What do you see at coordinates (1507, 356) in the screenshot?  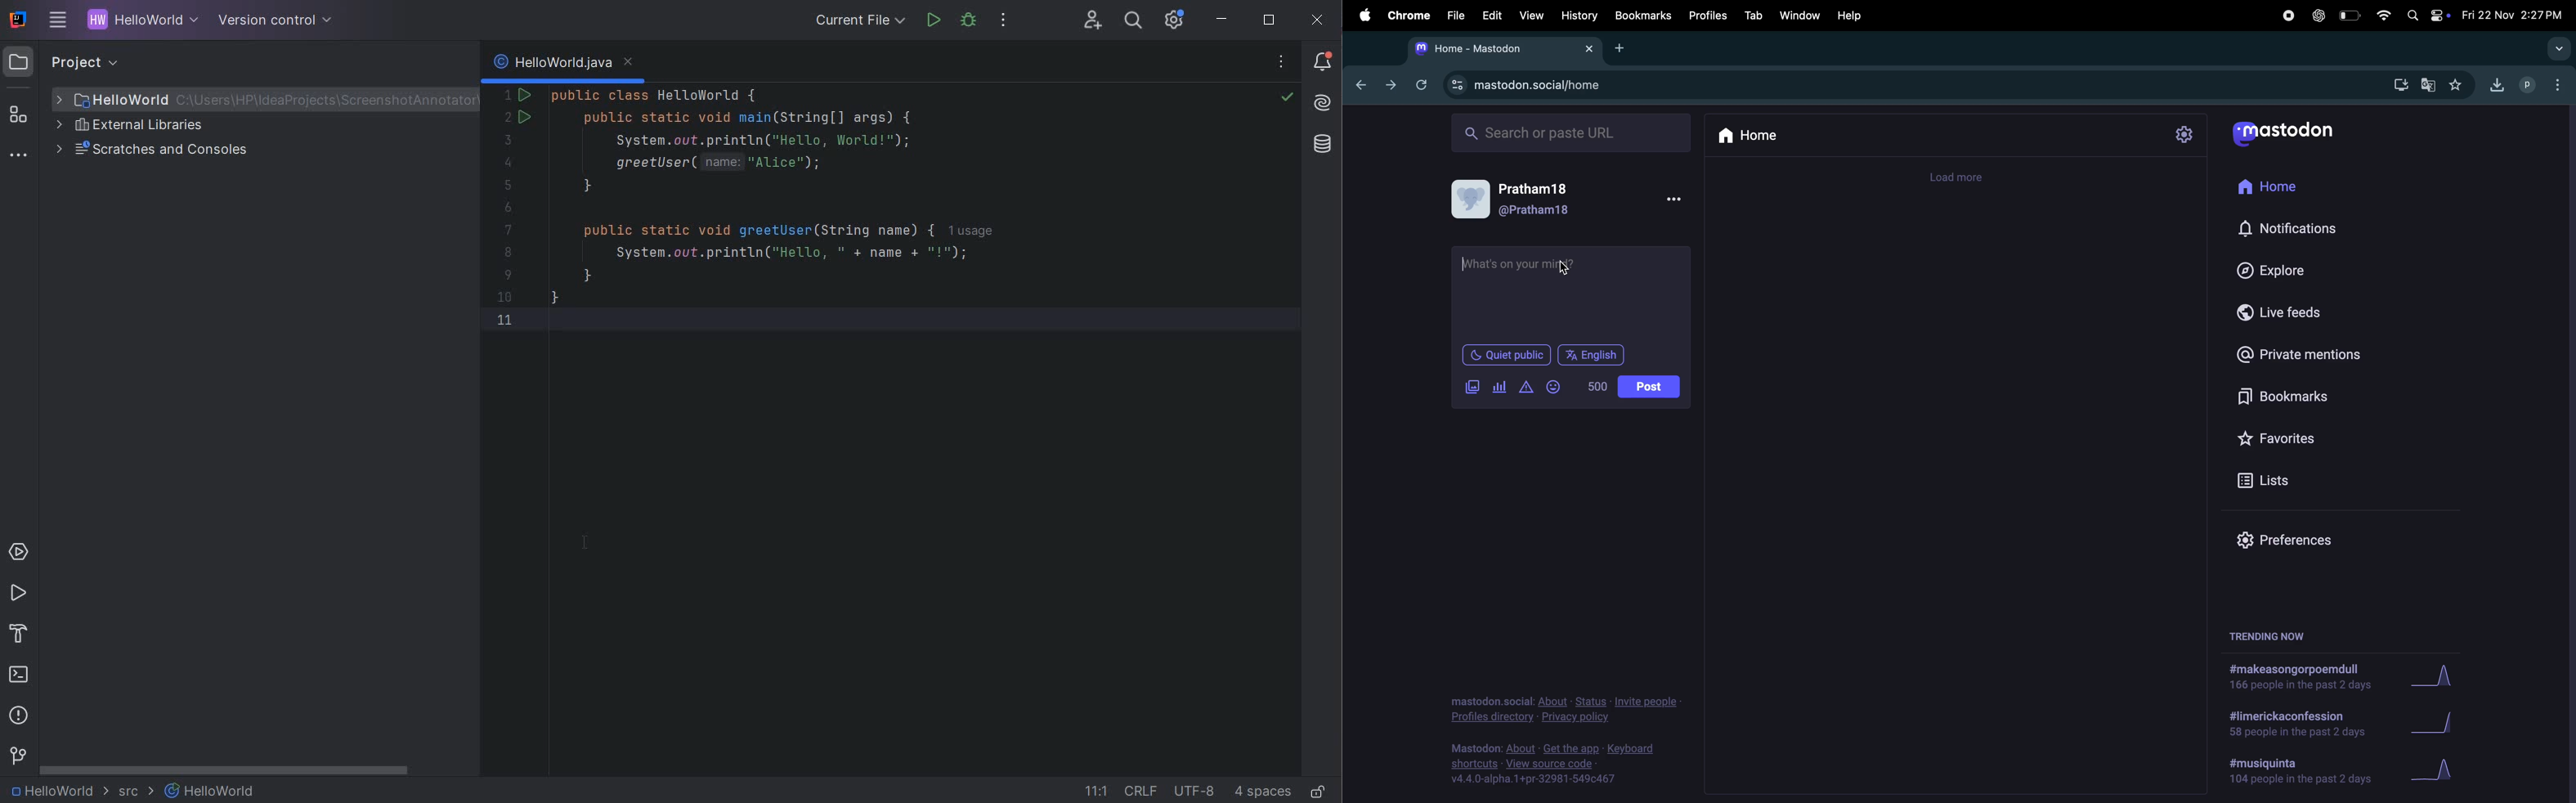 I see `quiet public` at bounding box center [1507, 356].